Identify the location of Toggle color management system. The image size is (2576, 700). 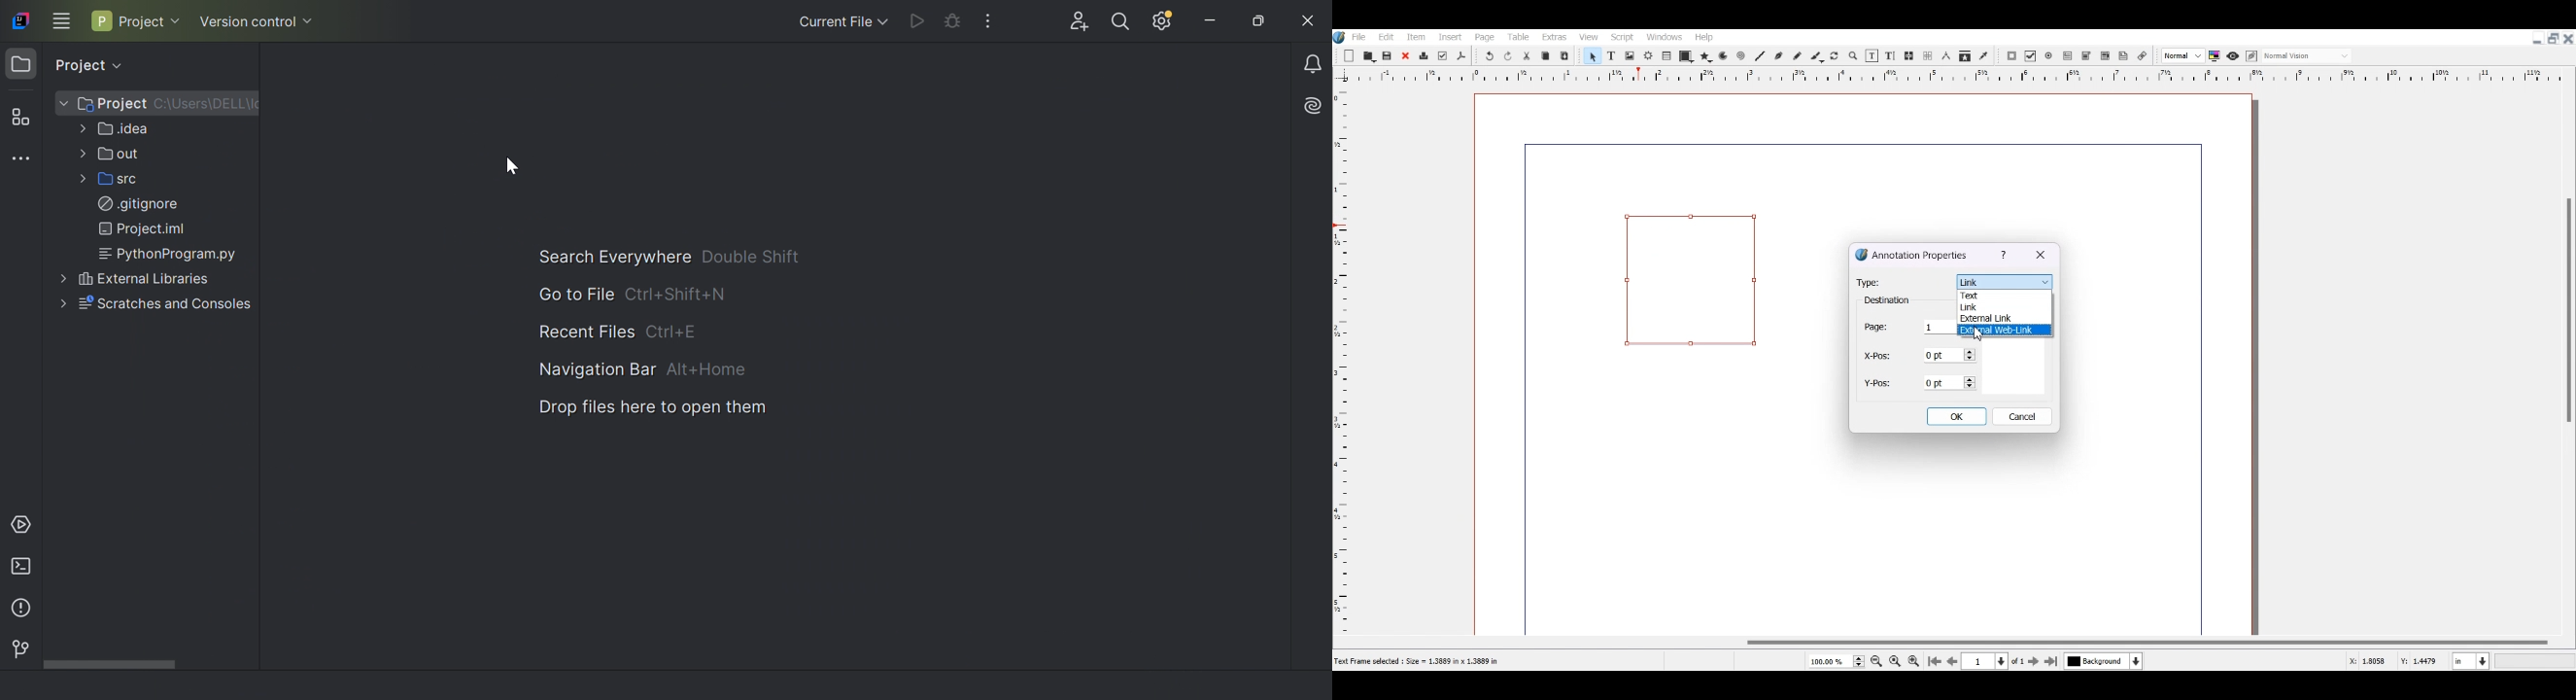
(2215, 55).